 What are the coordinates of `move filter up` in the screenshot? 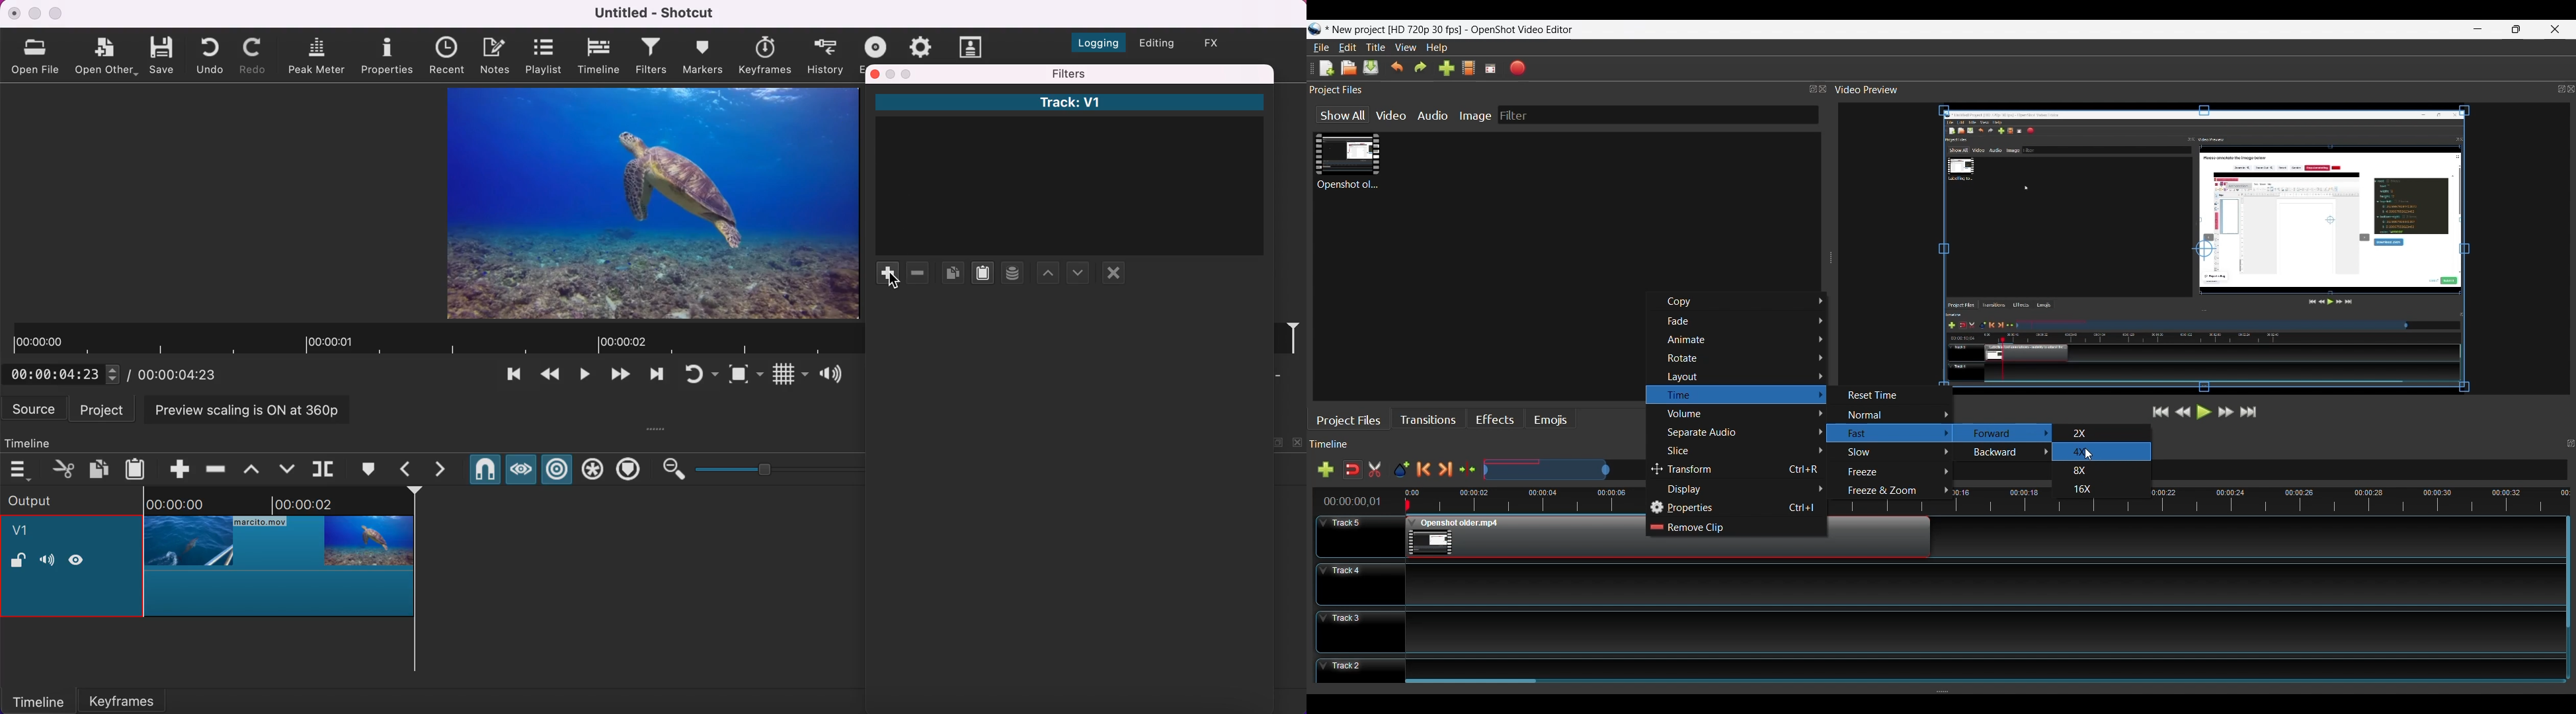 It's located at (1079, 273).